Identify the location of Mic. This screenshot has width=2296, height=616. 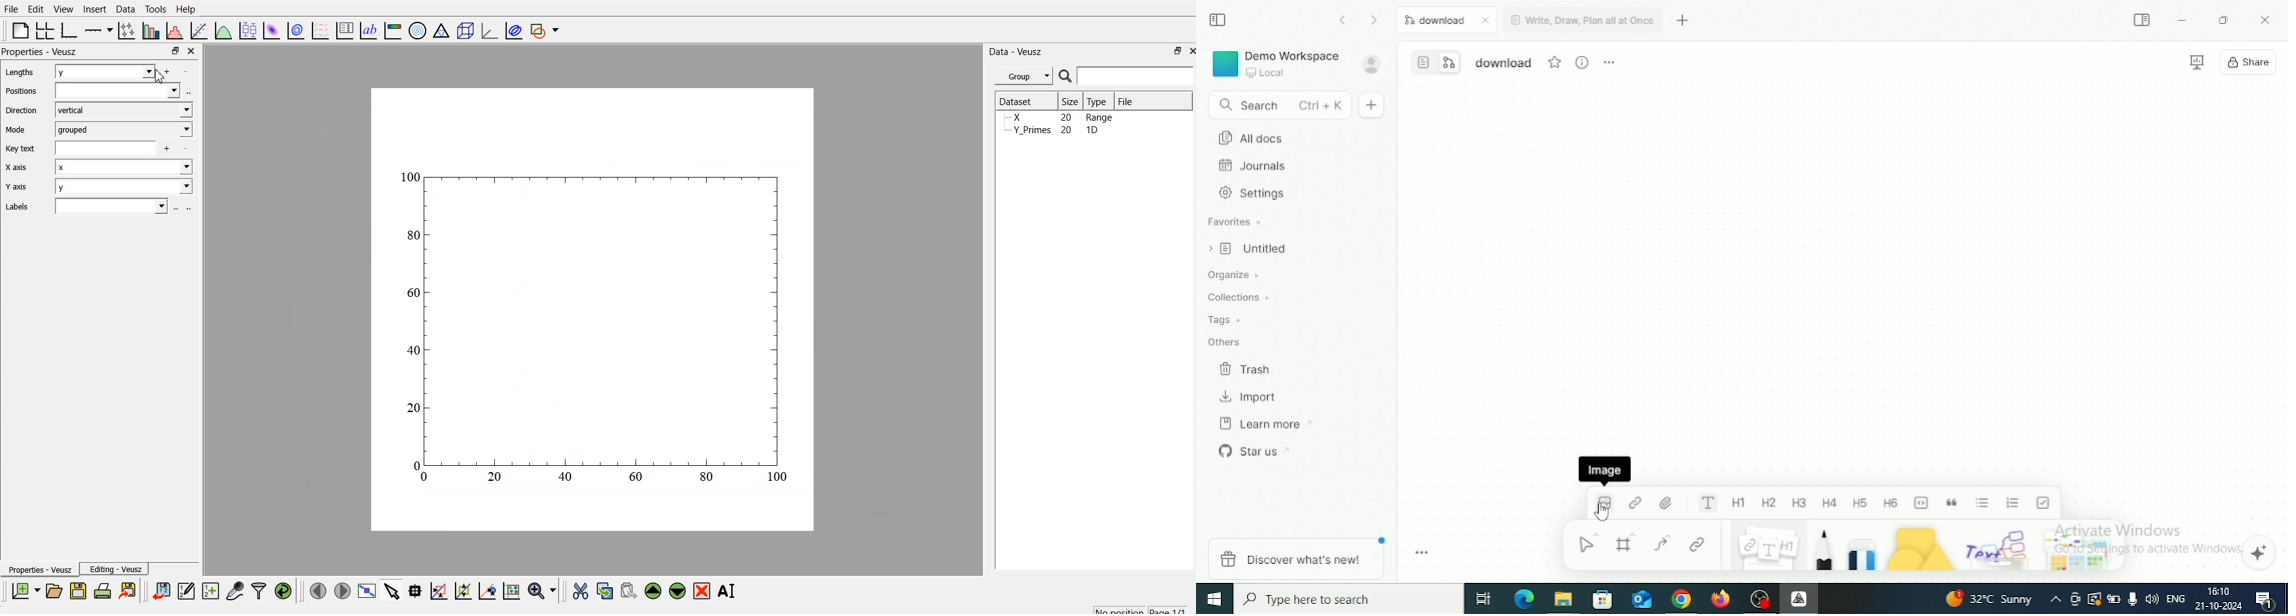
(2132, 599).